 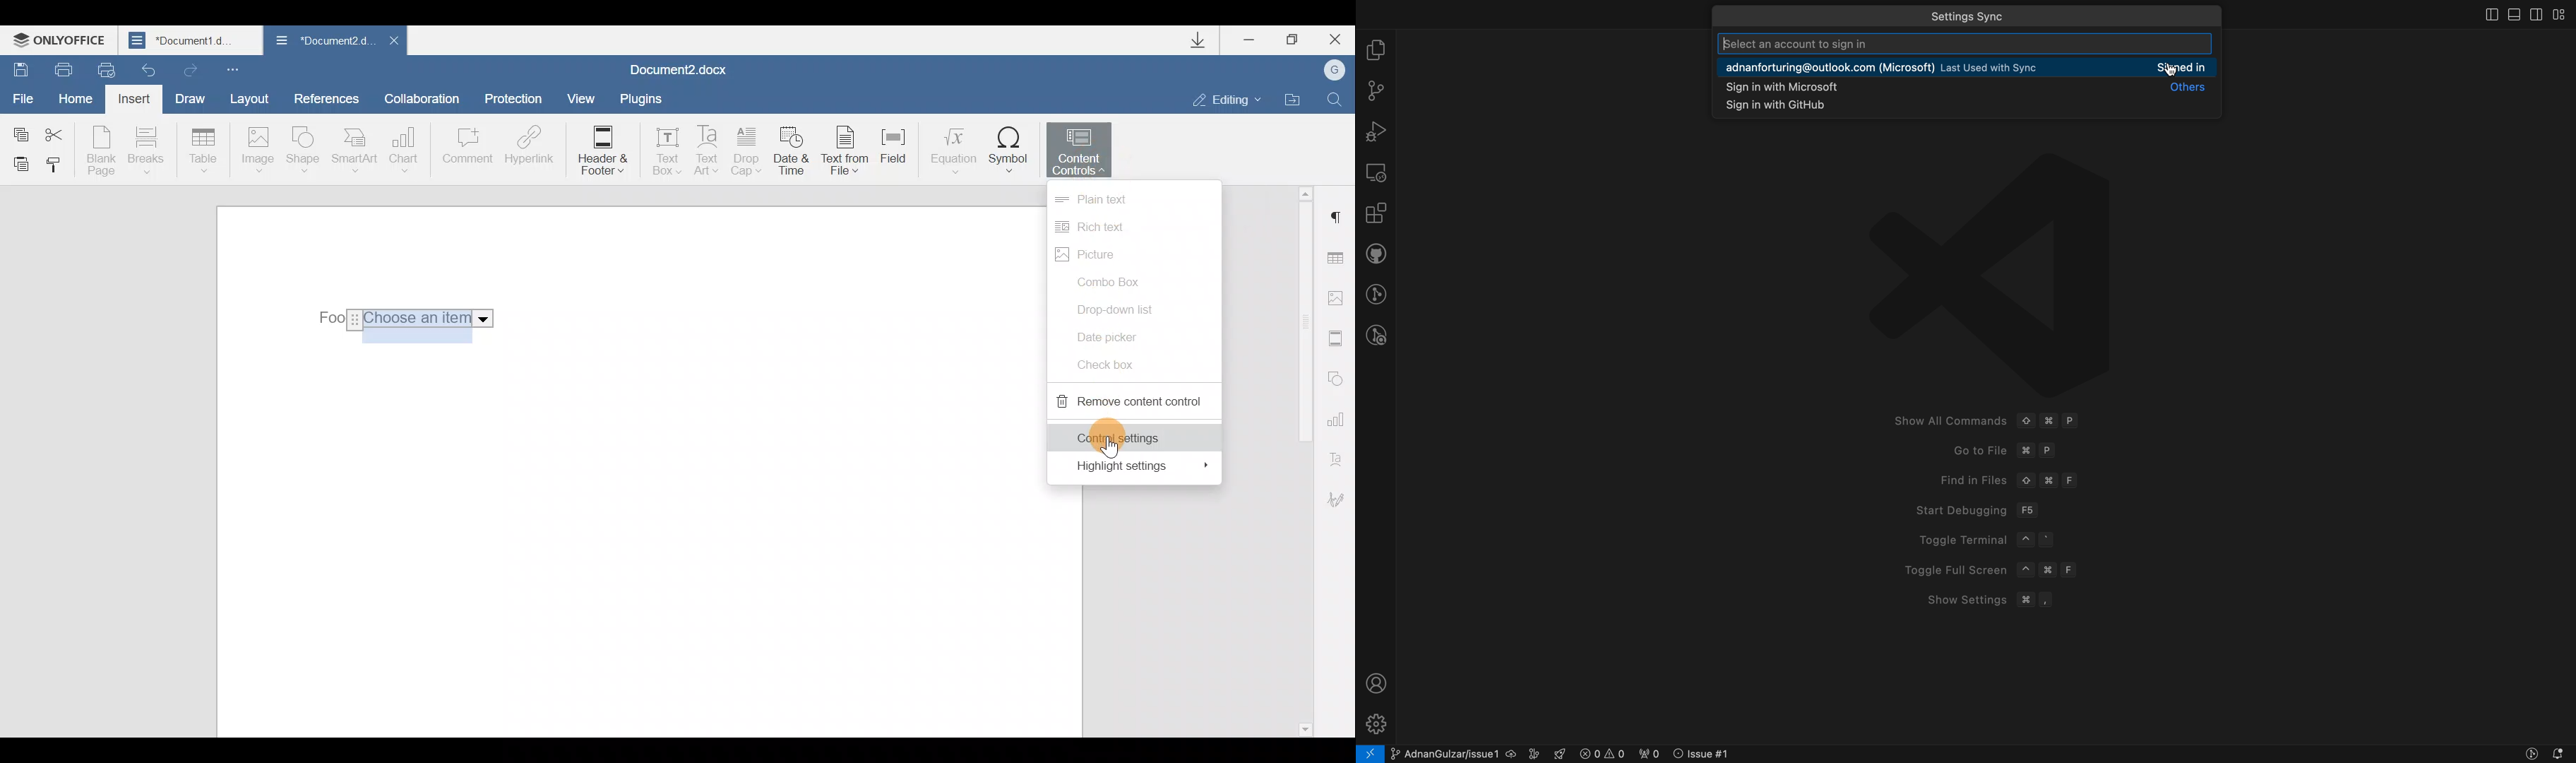 What do you see at coordinates (204, 152) in the screenshot?
I see `Table` at bounding box center [204, 152].